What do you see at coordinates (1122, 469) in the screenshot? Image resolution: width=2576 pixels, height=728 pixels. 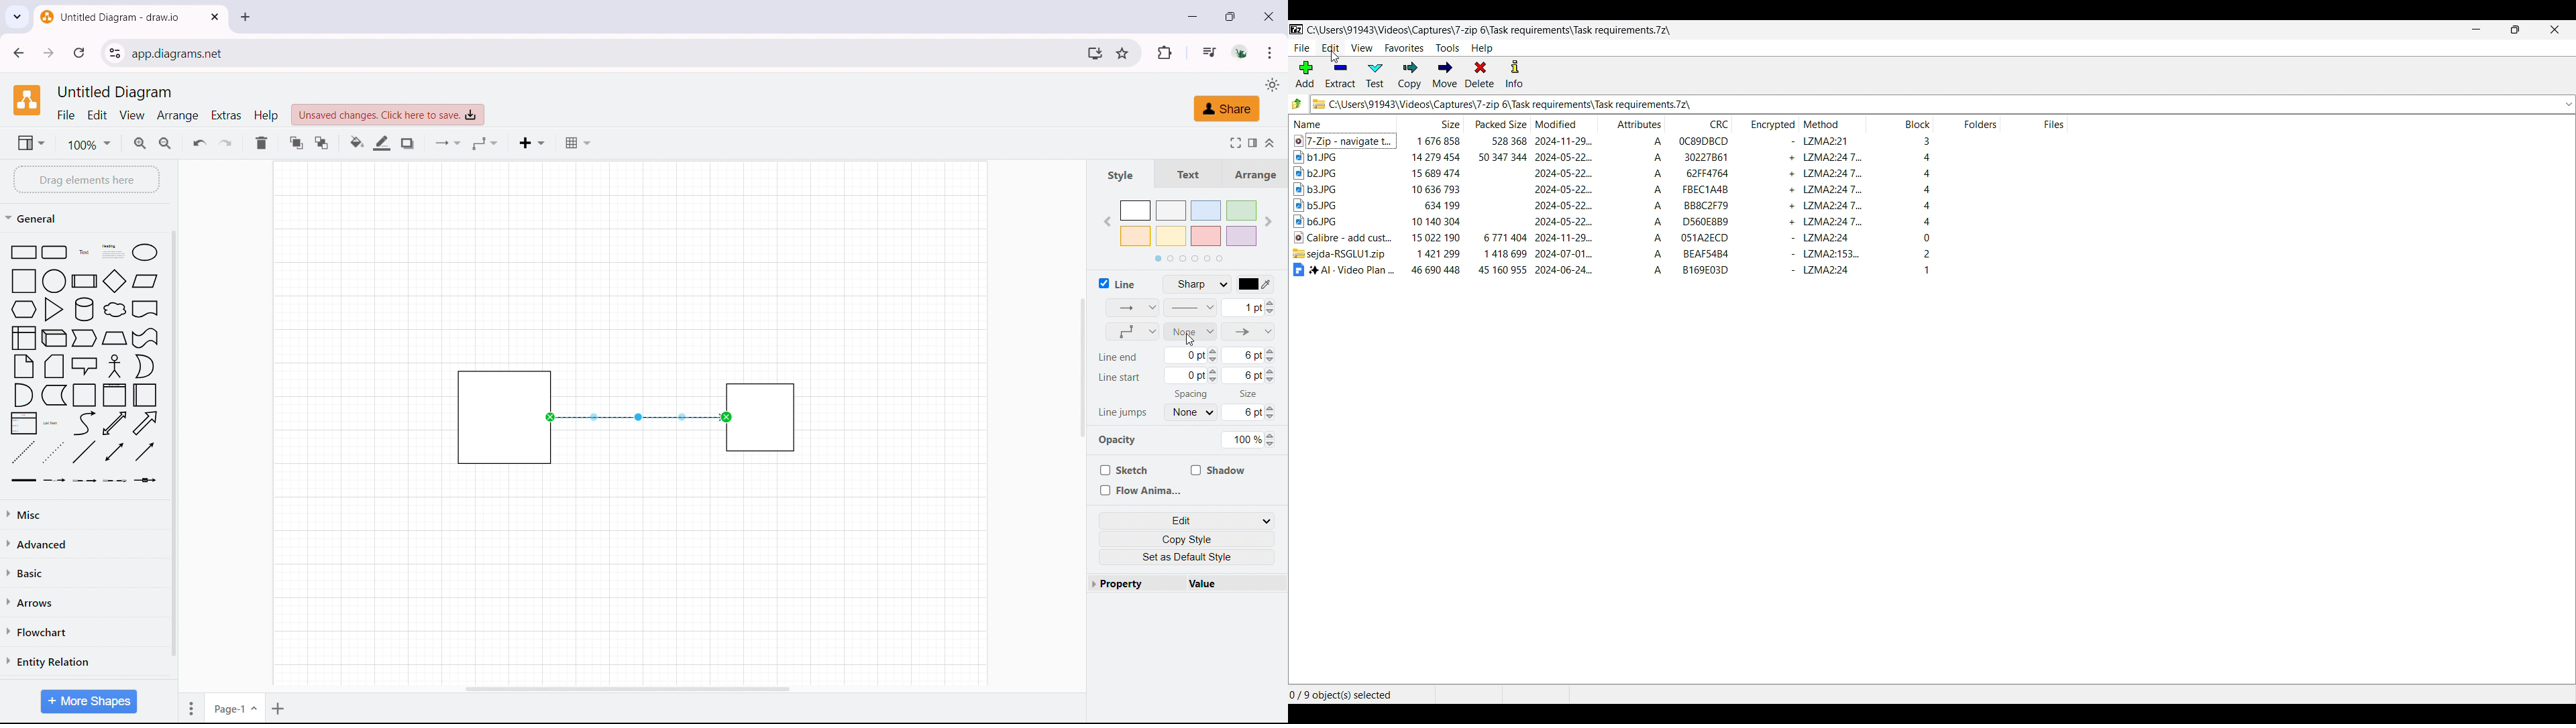 I see `sketch ` at bounding box center [1122, 469].